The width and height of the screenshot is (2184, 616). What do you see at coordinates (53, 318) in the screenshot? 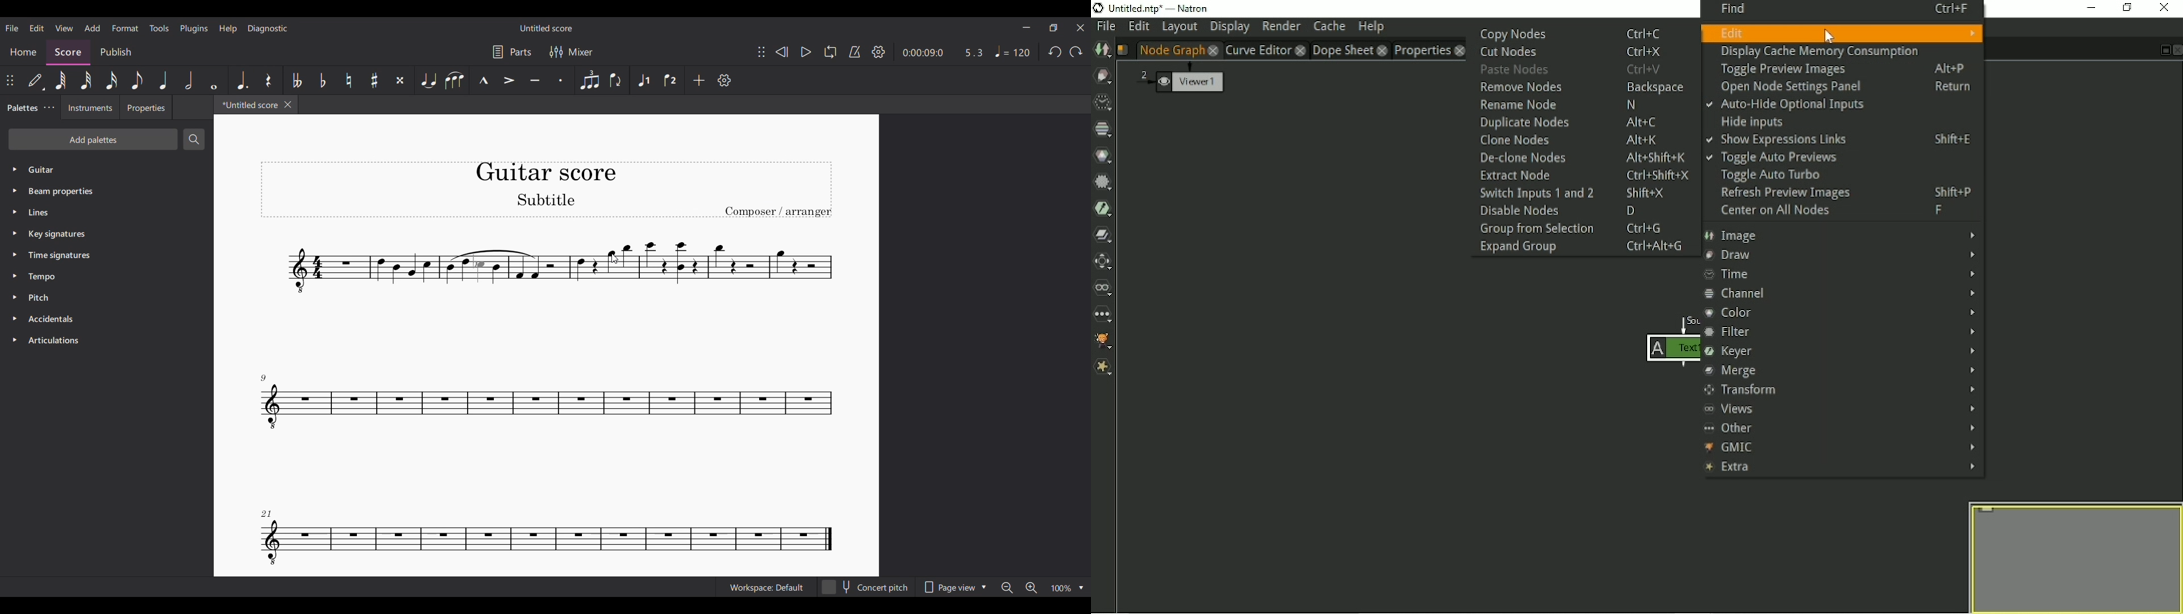
I see `Accidentals` at bounding box center [53, 318].